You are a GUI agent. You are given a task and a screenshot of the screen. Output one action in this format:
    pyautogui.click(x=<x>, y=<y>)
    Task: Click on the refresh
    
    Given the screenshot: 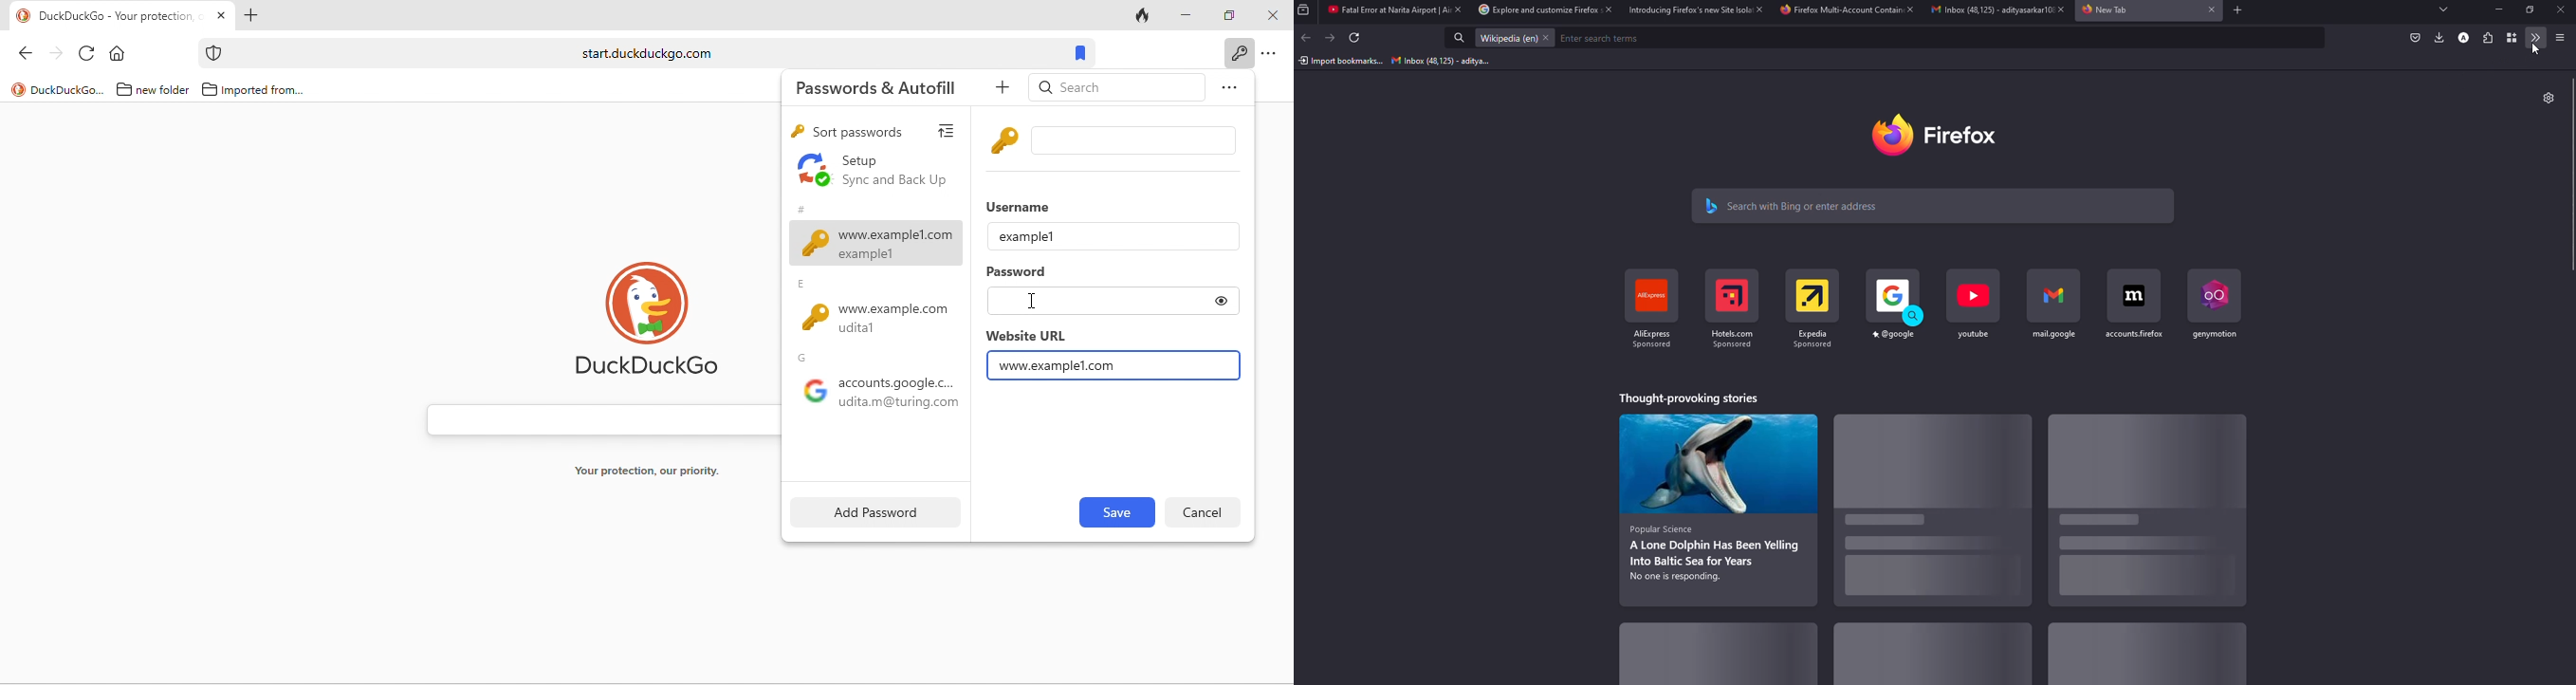 What is the action you would take?
    pyautogui.click(x=1356, y=39)
    